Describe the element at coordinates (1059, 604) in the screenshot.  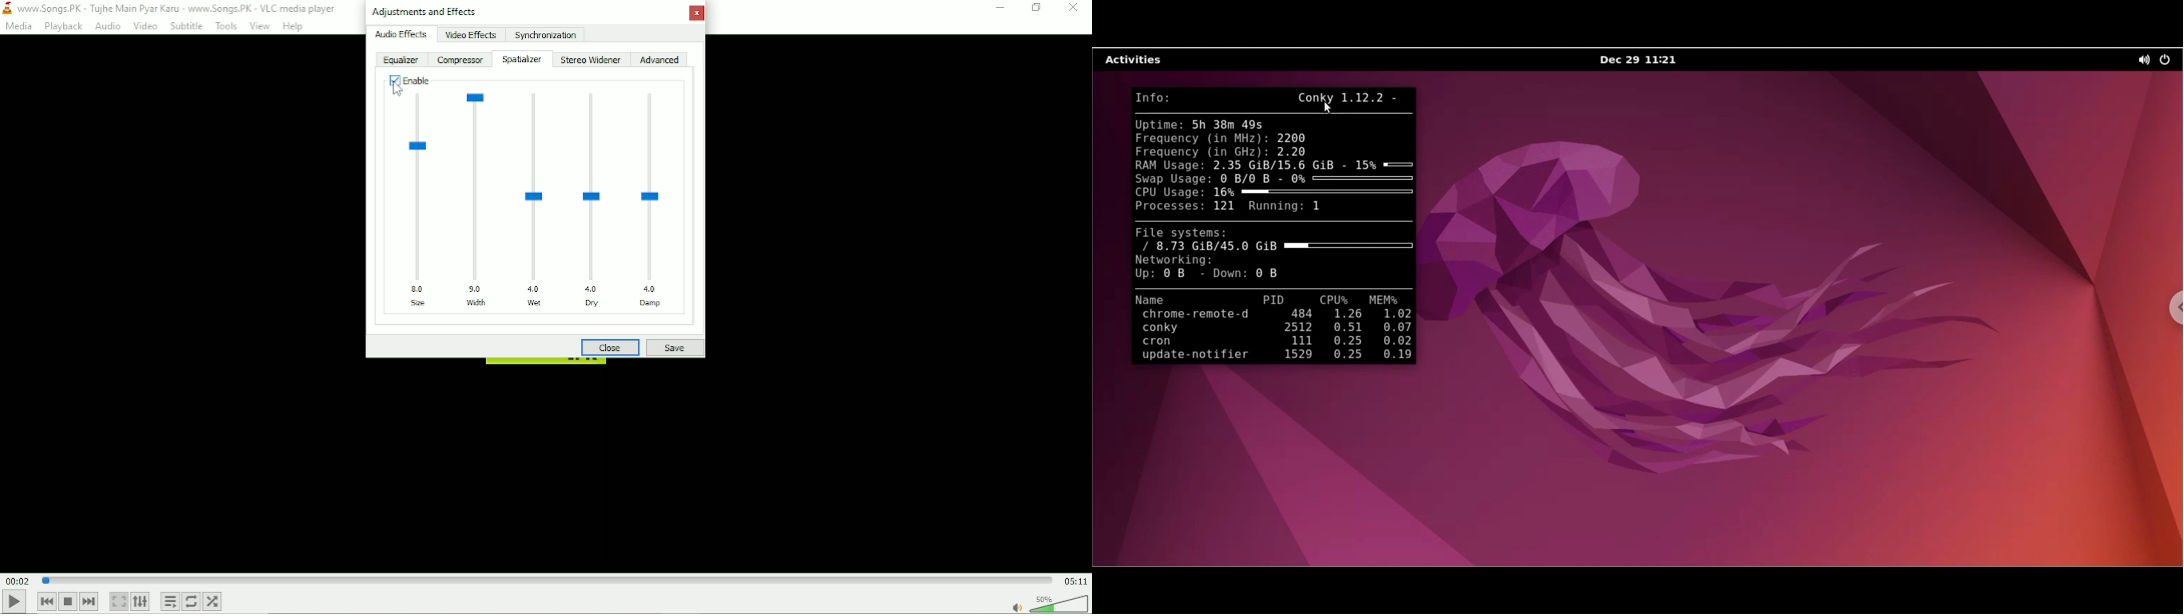
I see `Volume` at that location.